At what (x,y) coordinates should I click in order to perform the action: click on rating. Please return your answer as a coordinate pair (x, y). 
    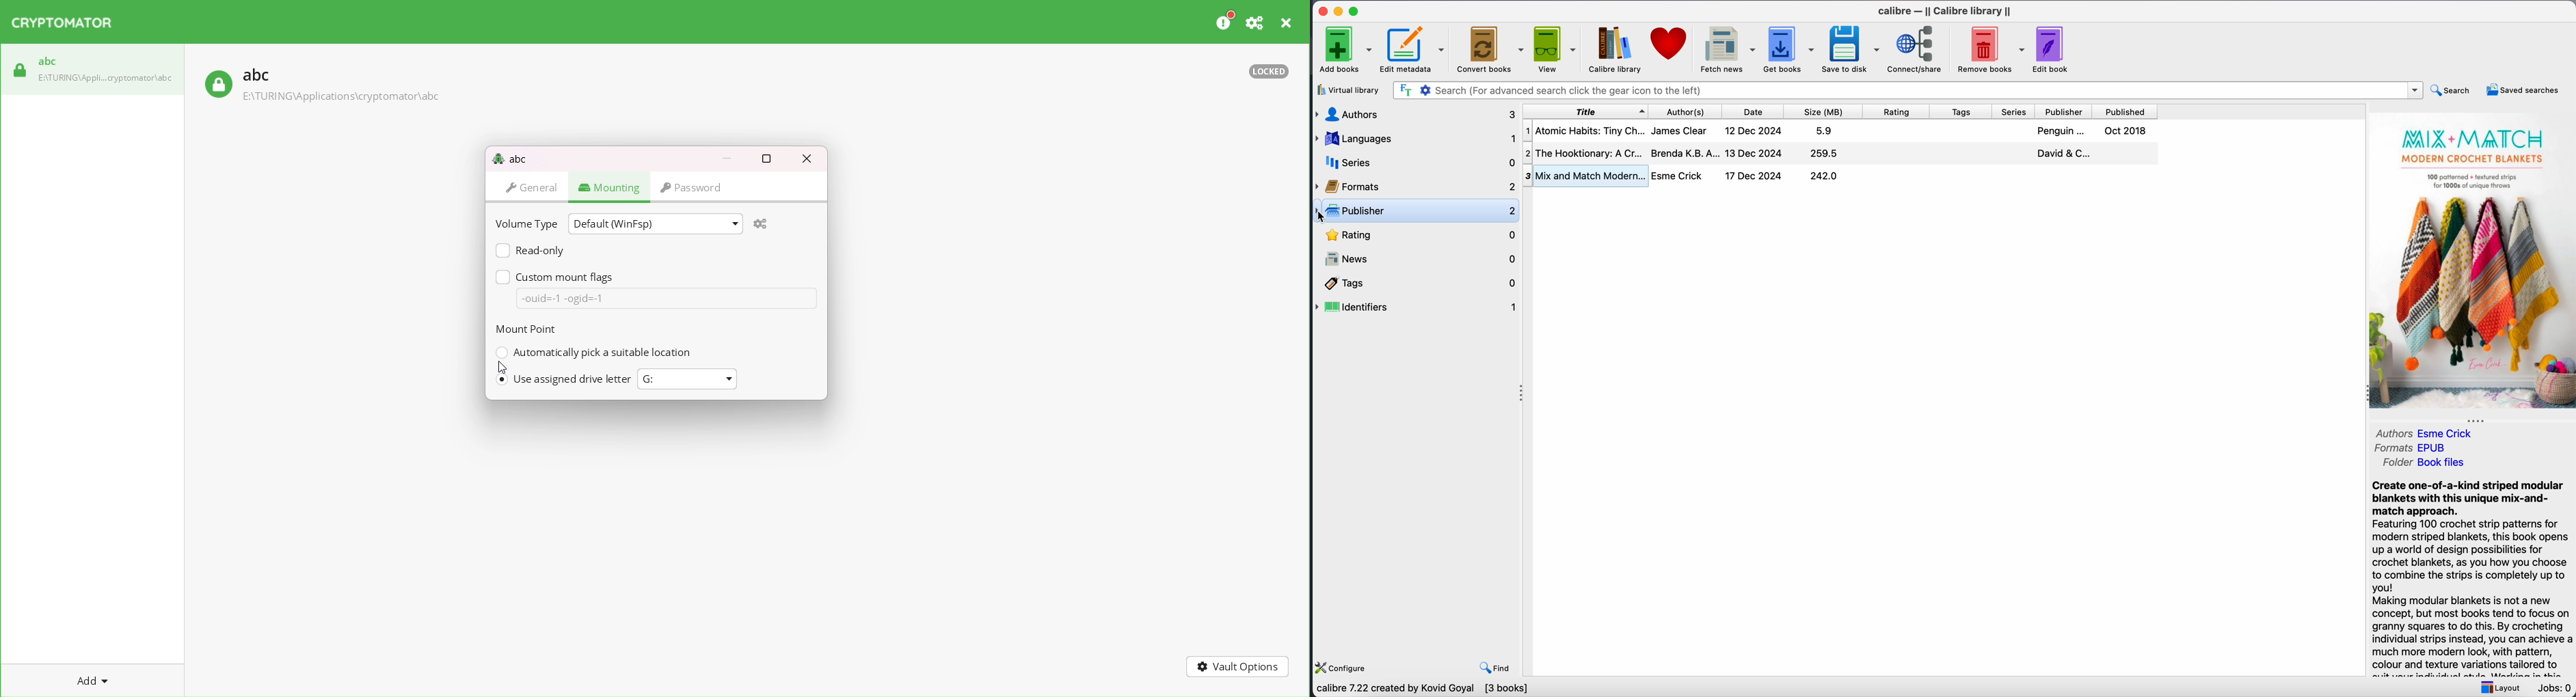
    Looking at the image, I should click on (1417, 235).